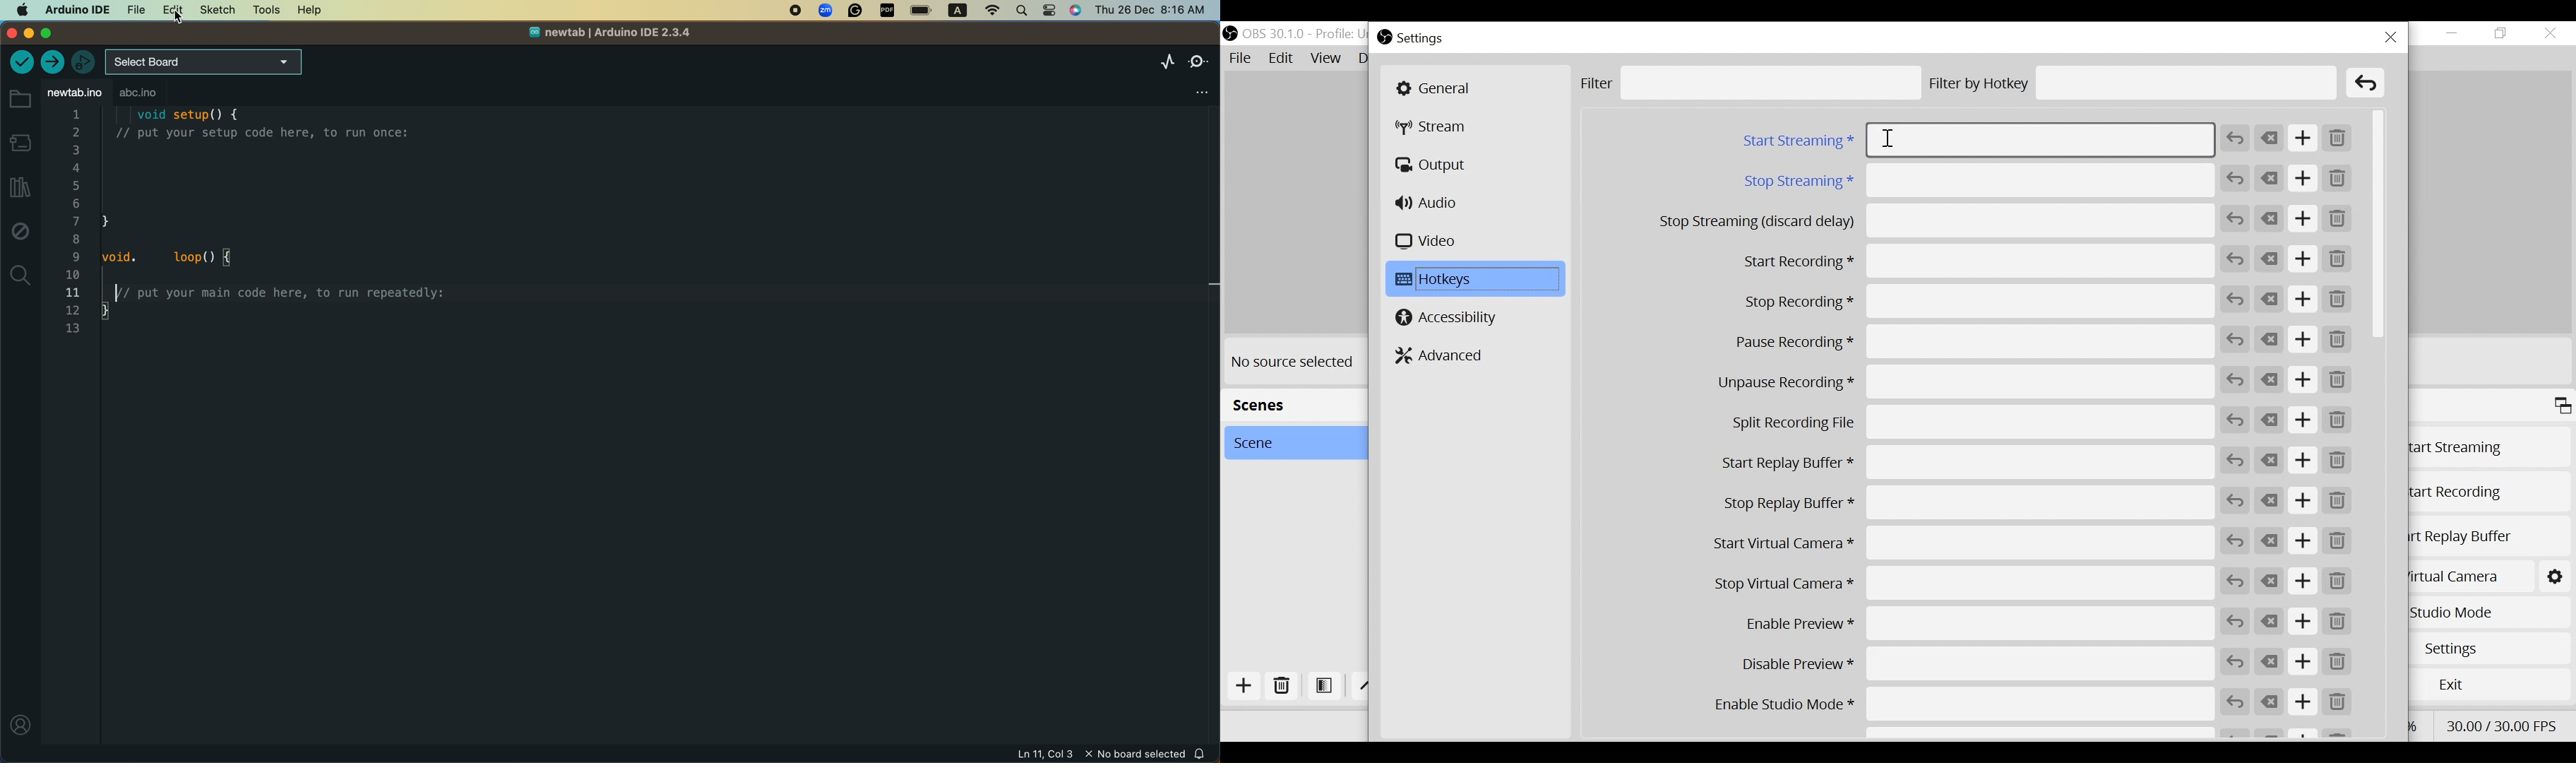  What do you see at coordinates (2500, 724) in the screenshot?
I see `Frame Per Second` at bounding box center [2500, 724].